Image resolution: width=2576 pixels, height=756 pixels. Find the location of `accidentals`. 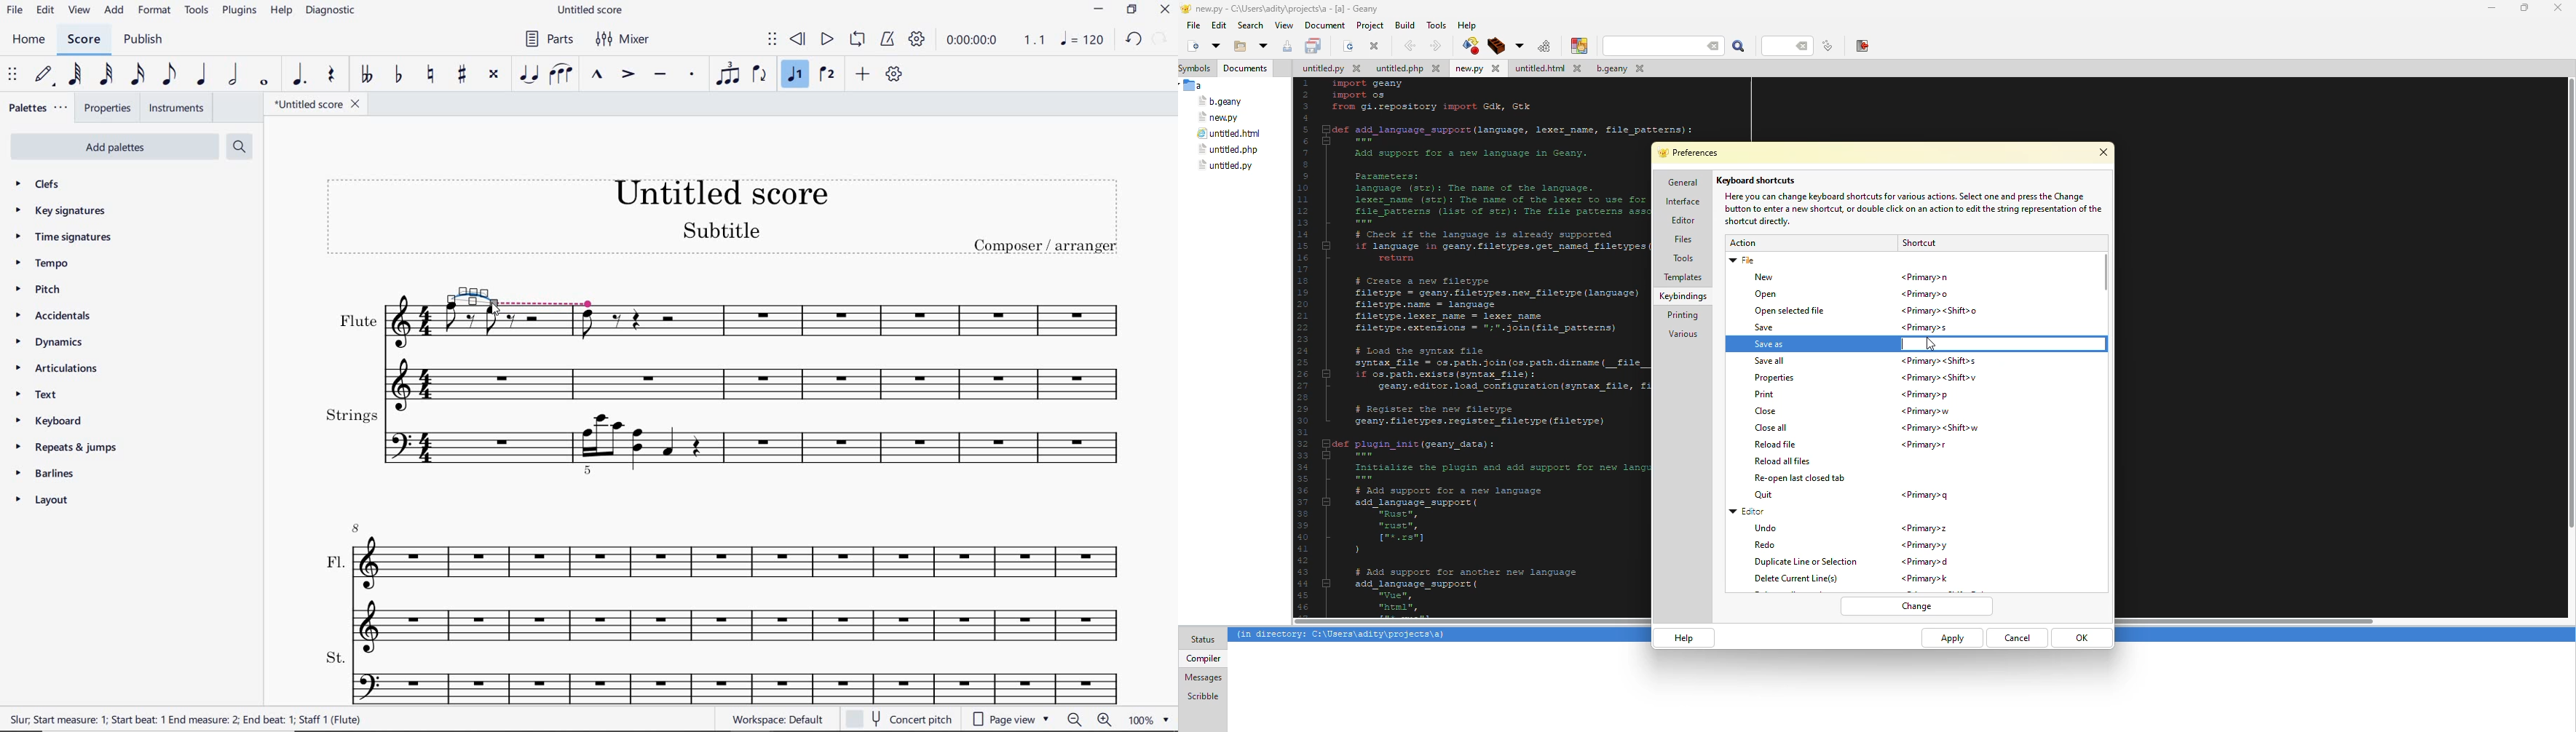

accidentals is located at coordinates (52, 317).